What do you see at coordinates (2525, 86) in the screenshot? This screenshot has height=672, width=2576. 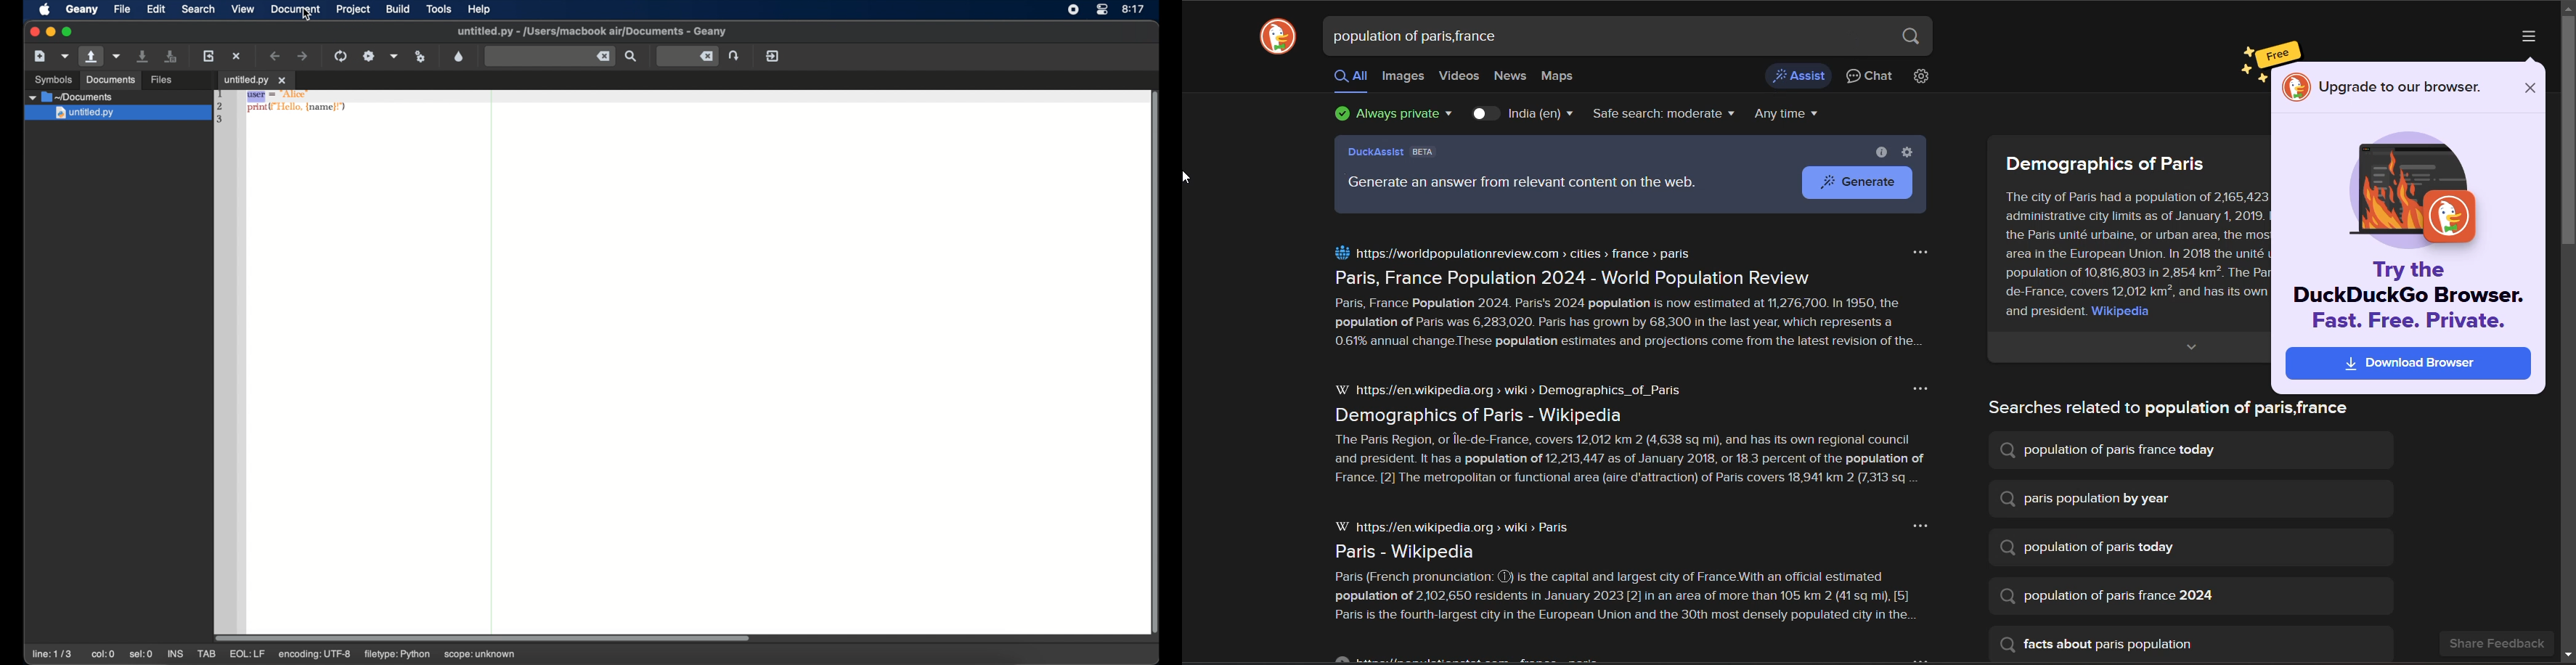 I see `close` at bounding box center [2525, 86].